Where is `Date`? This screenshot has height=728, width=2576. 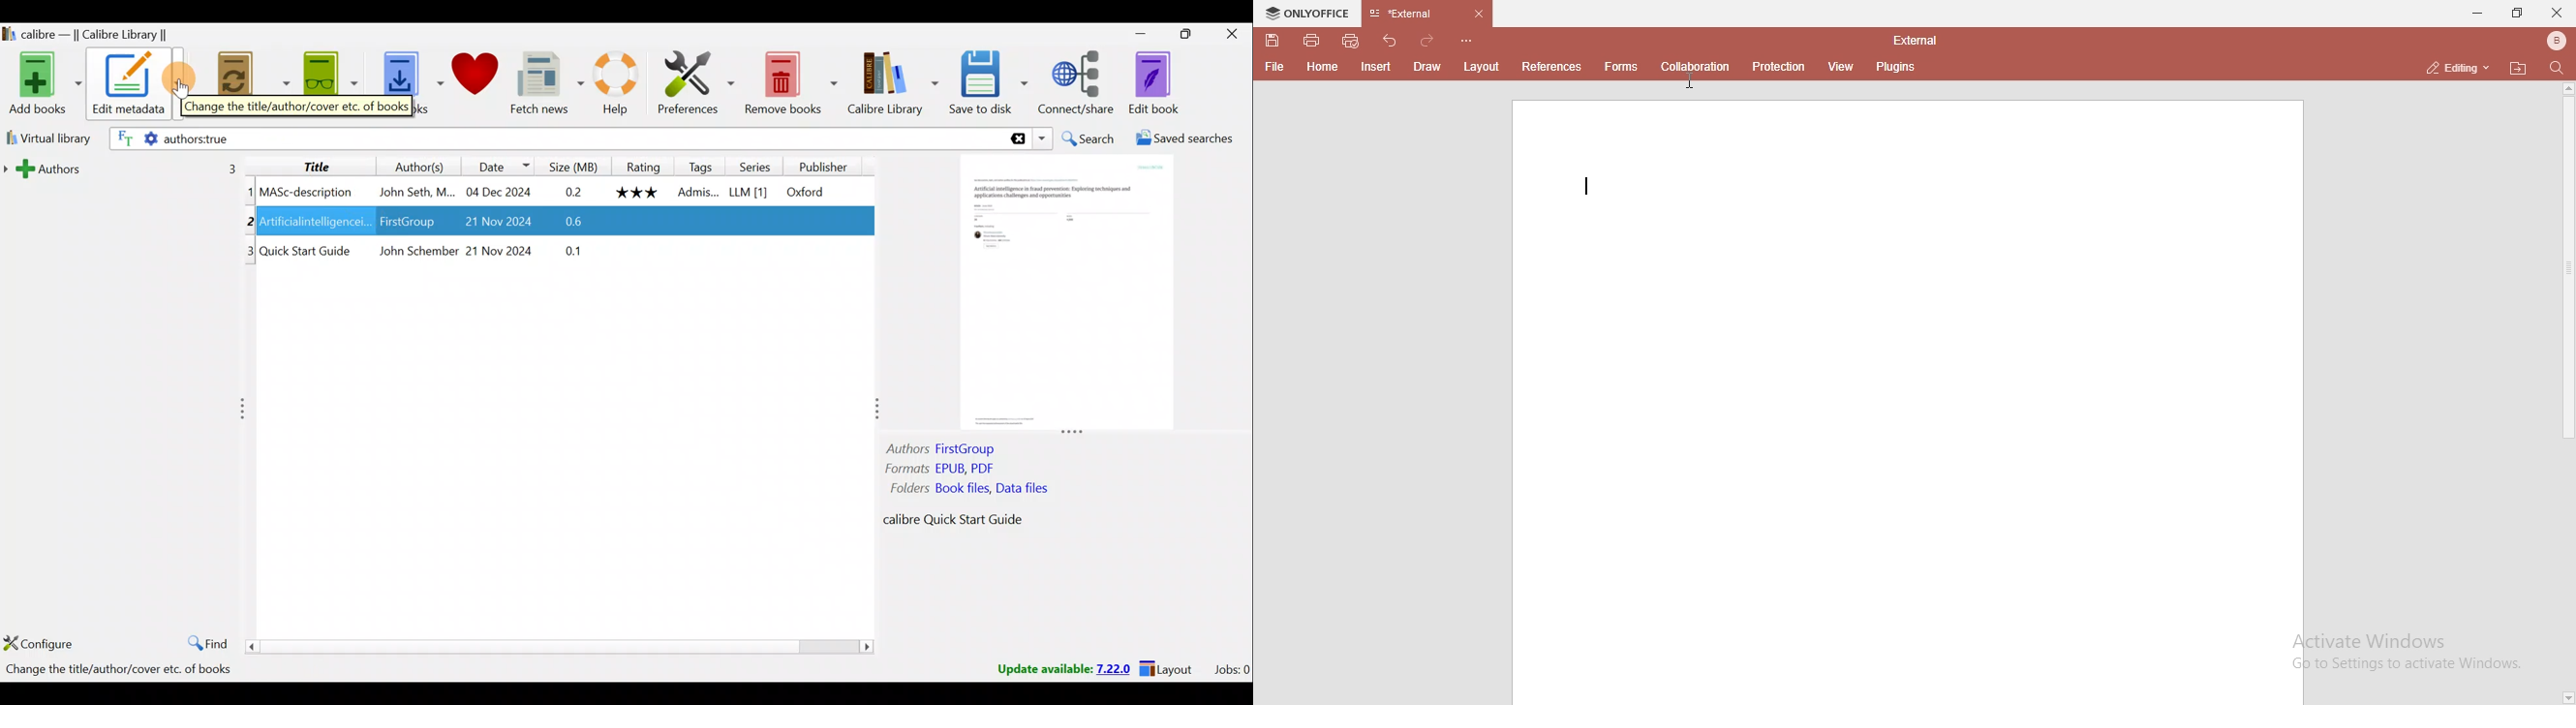 Date is located at coordinates (495, 166).